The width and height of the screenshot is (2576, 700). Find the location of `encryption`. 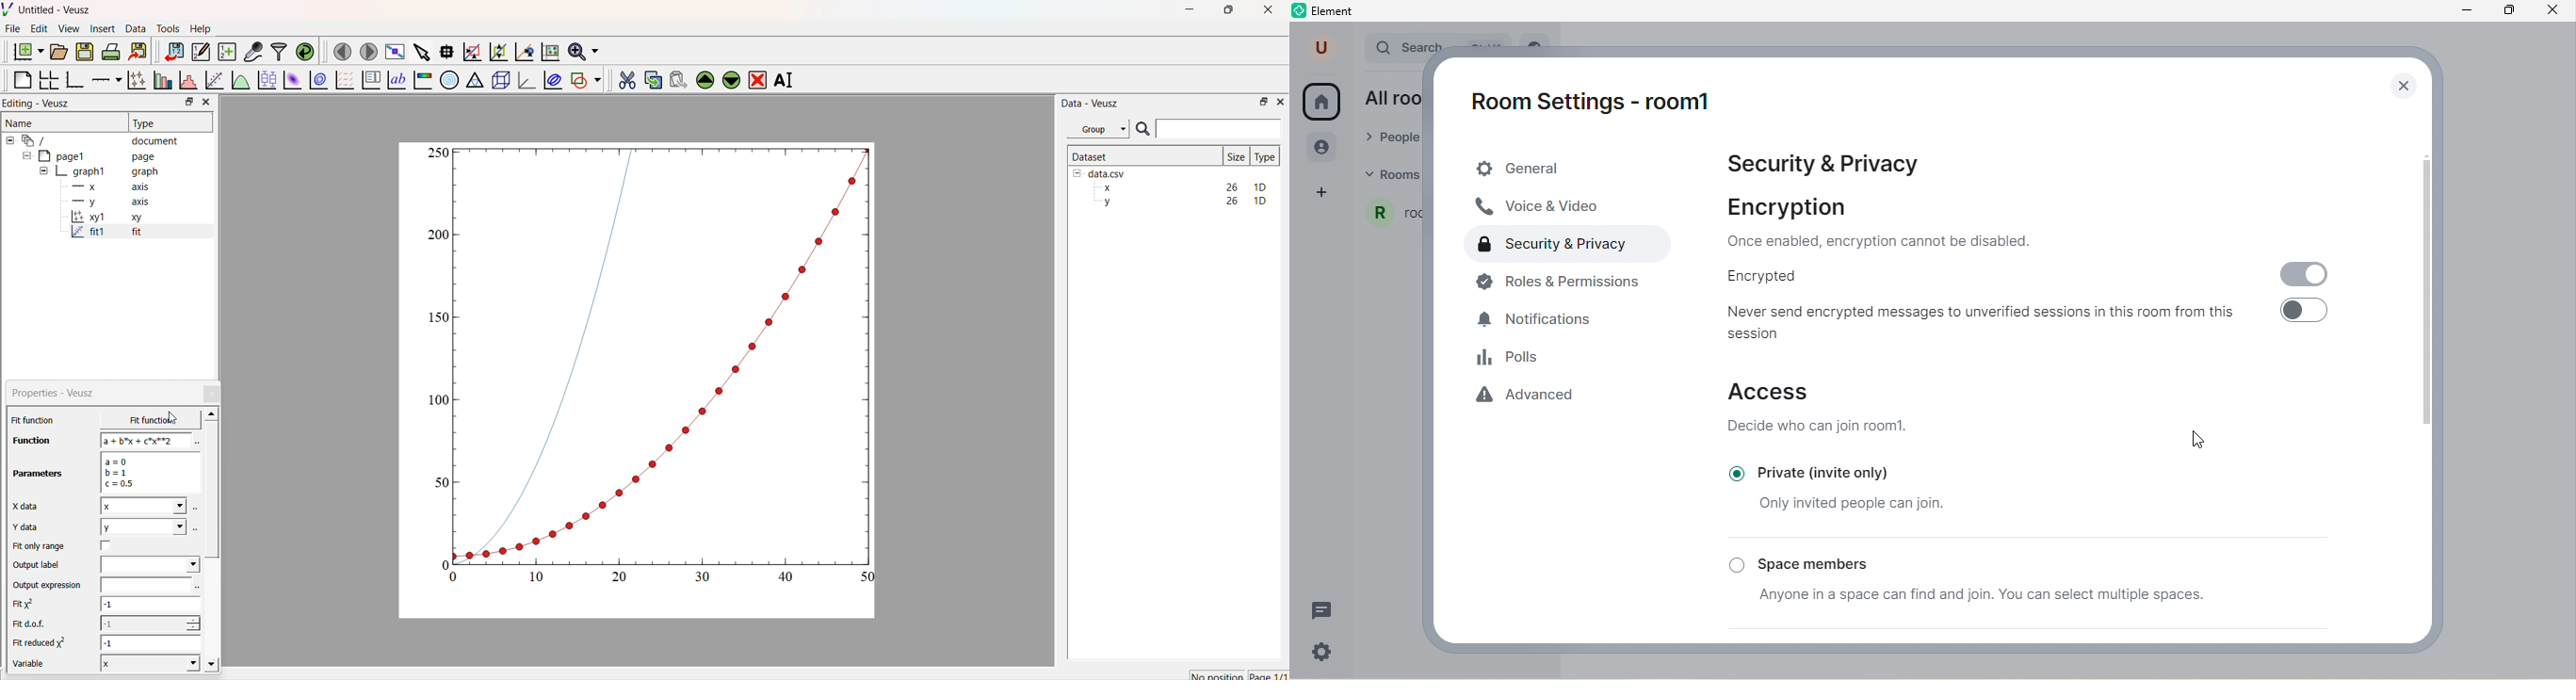

encryption is located at coordinates (1792, 208).